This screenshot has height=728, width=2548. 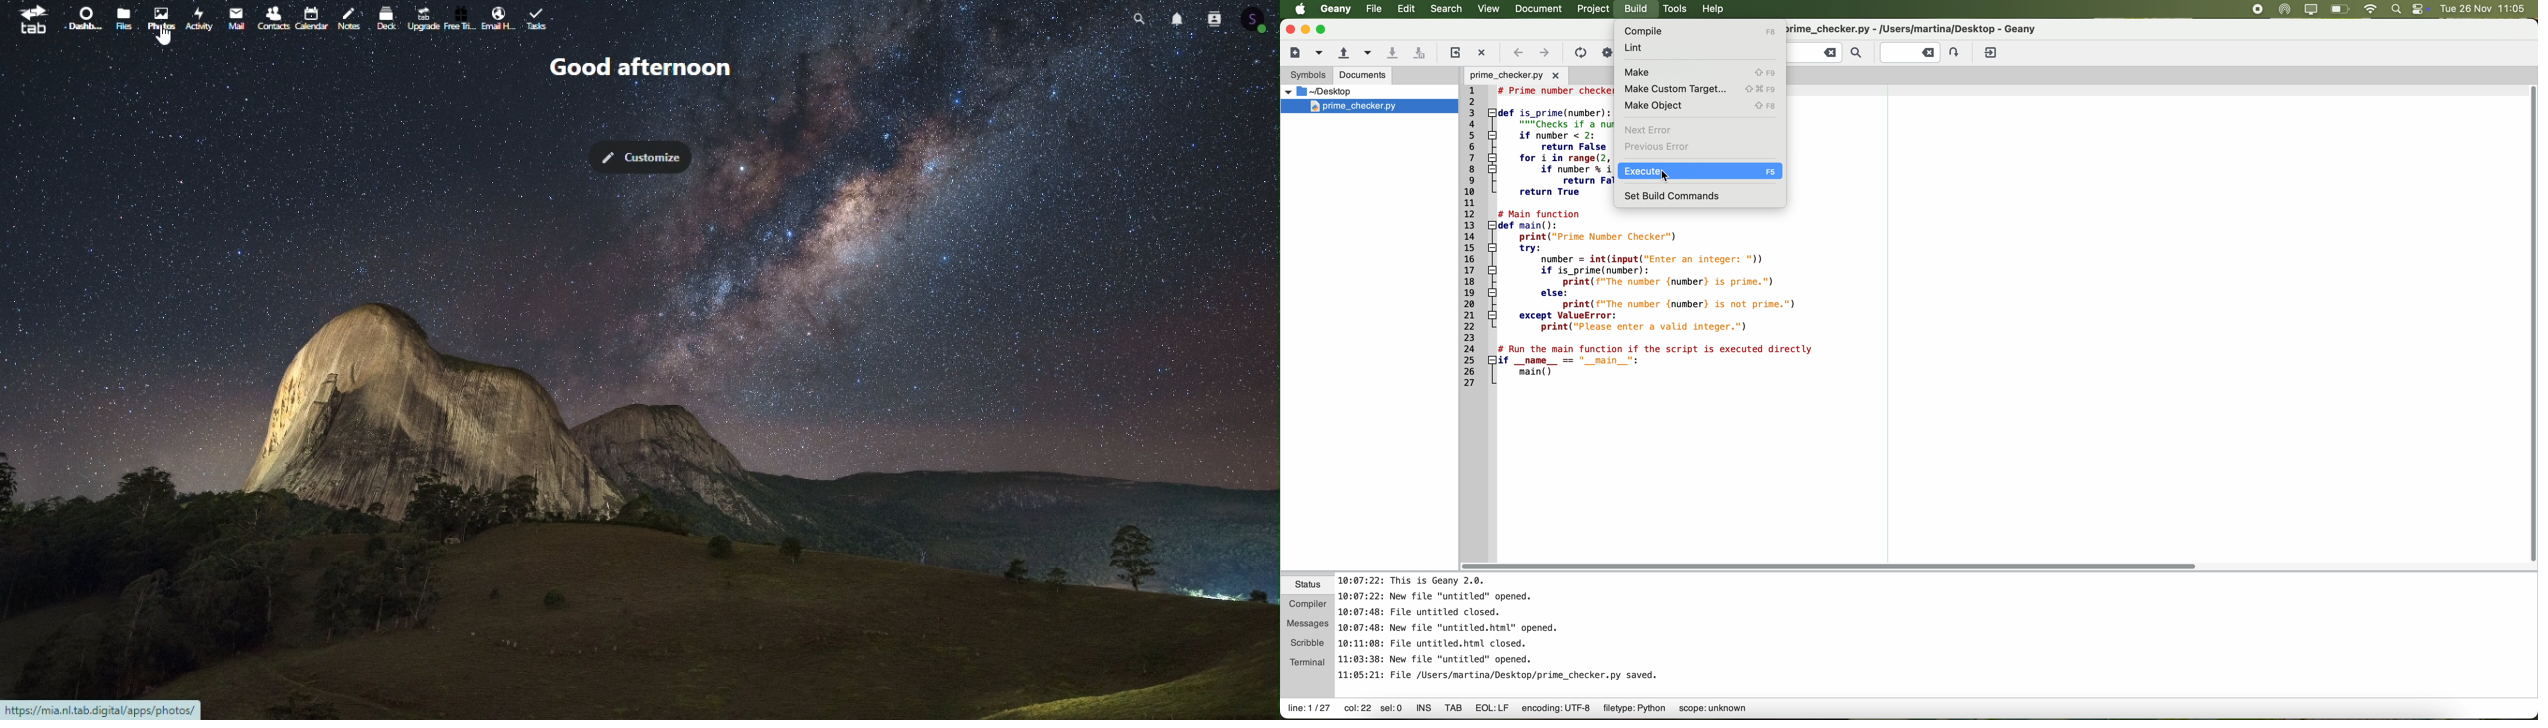 What do you see at coordinates (123, 20) in the screenshot?
I see `file` at bounding box center [123, 20].